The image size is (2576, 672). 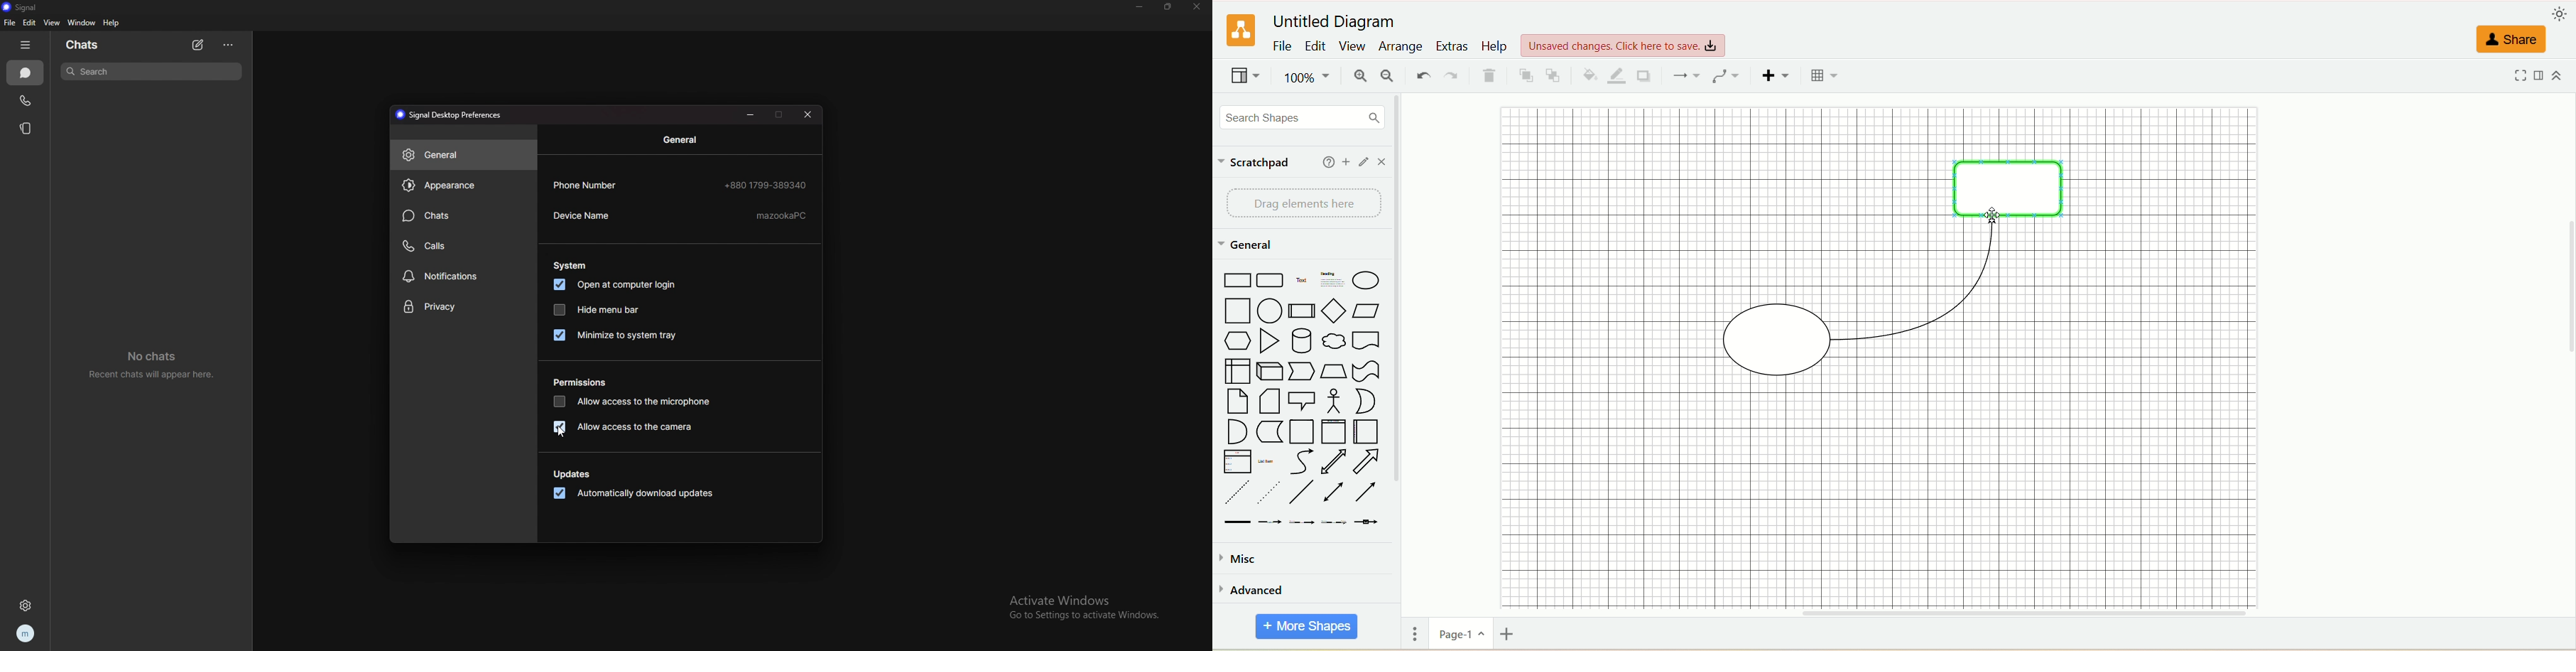 I want to click on to front, so click(x=1522, y=75).